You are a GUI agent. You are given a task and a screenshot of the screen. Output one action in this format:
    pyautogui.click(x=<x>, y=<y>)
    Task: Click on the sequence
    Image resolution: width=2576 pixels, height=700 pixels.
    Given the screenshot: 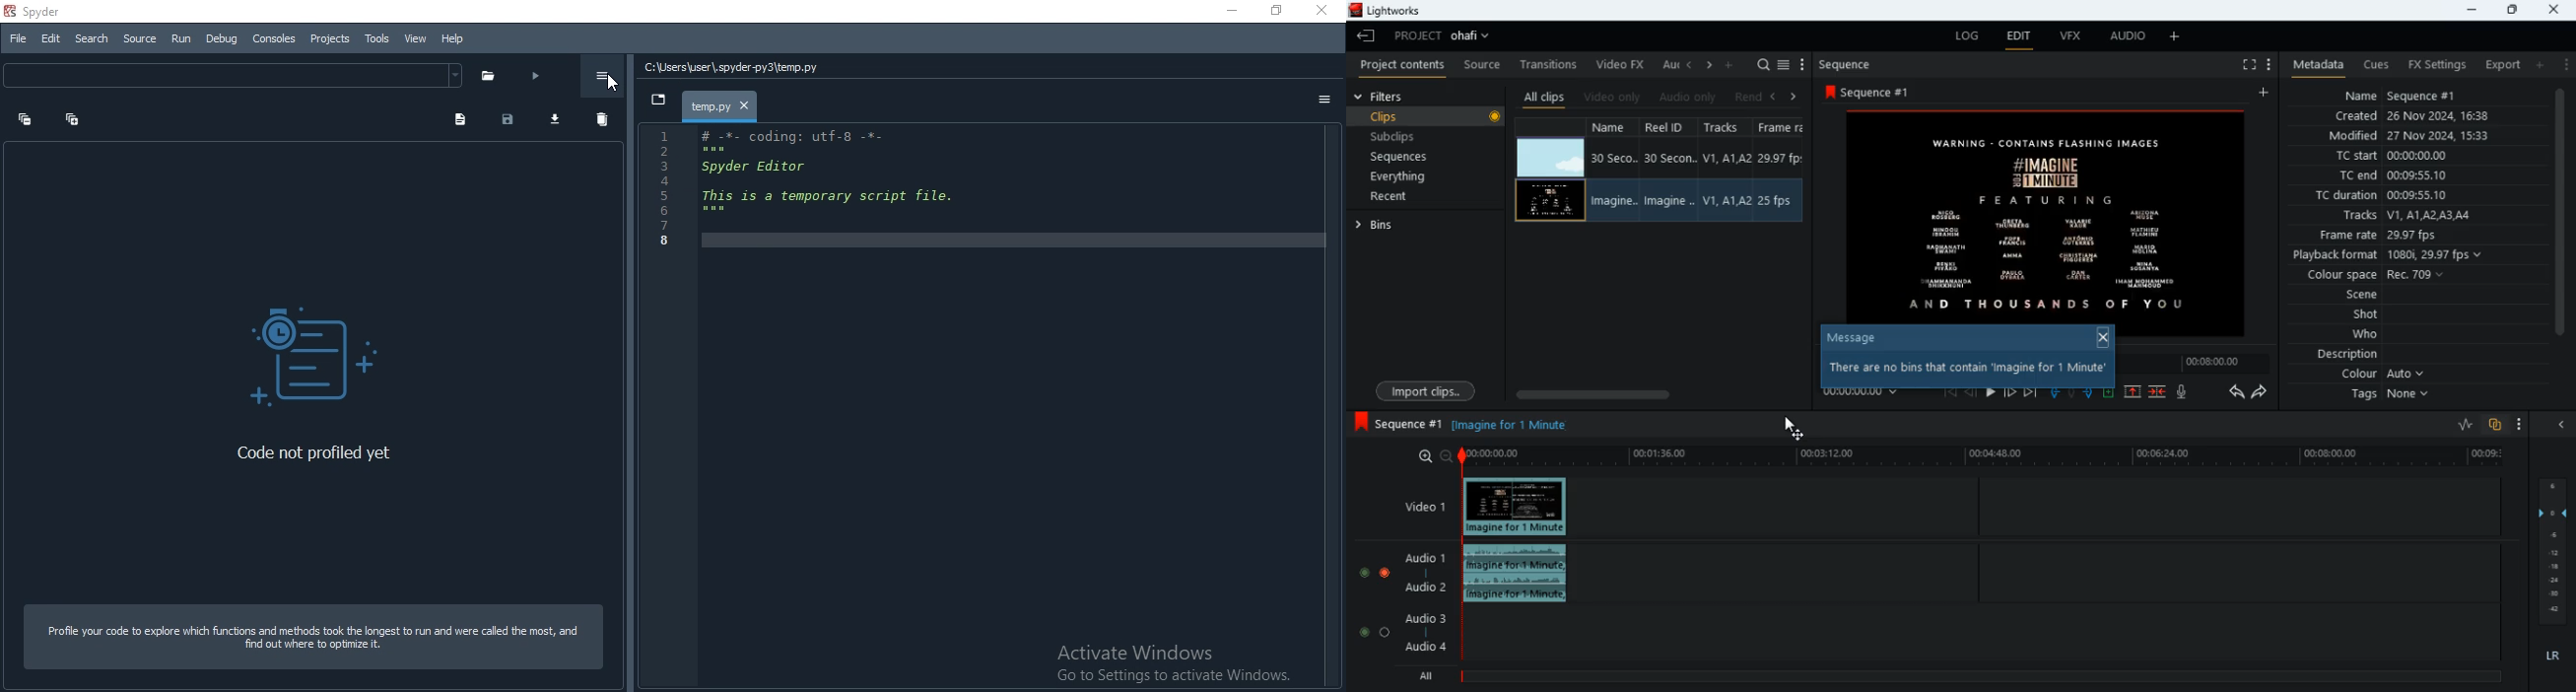 What is the action you would take?
    pyautogui.click(x=1873, y=92)
    